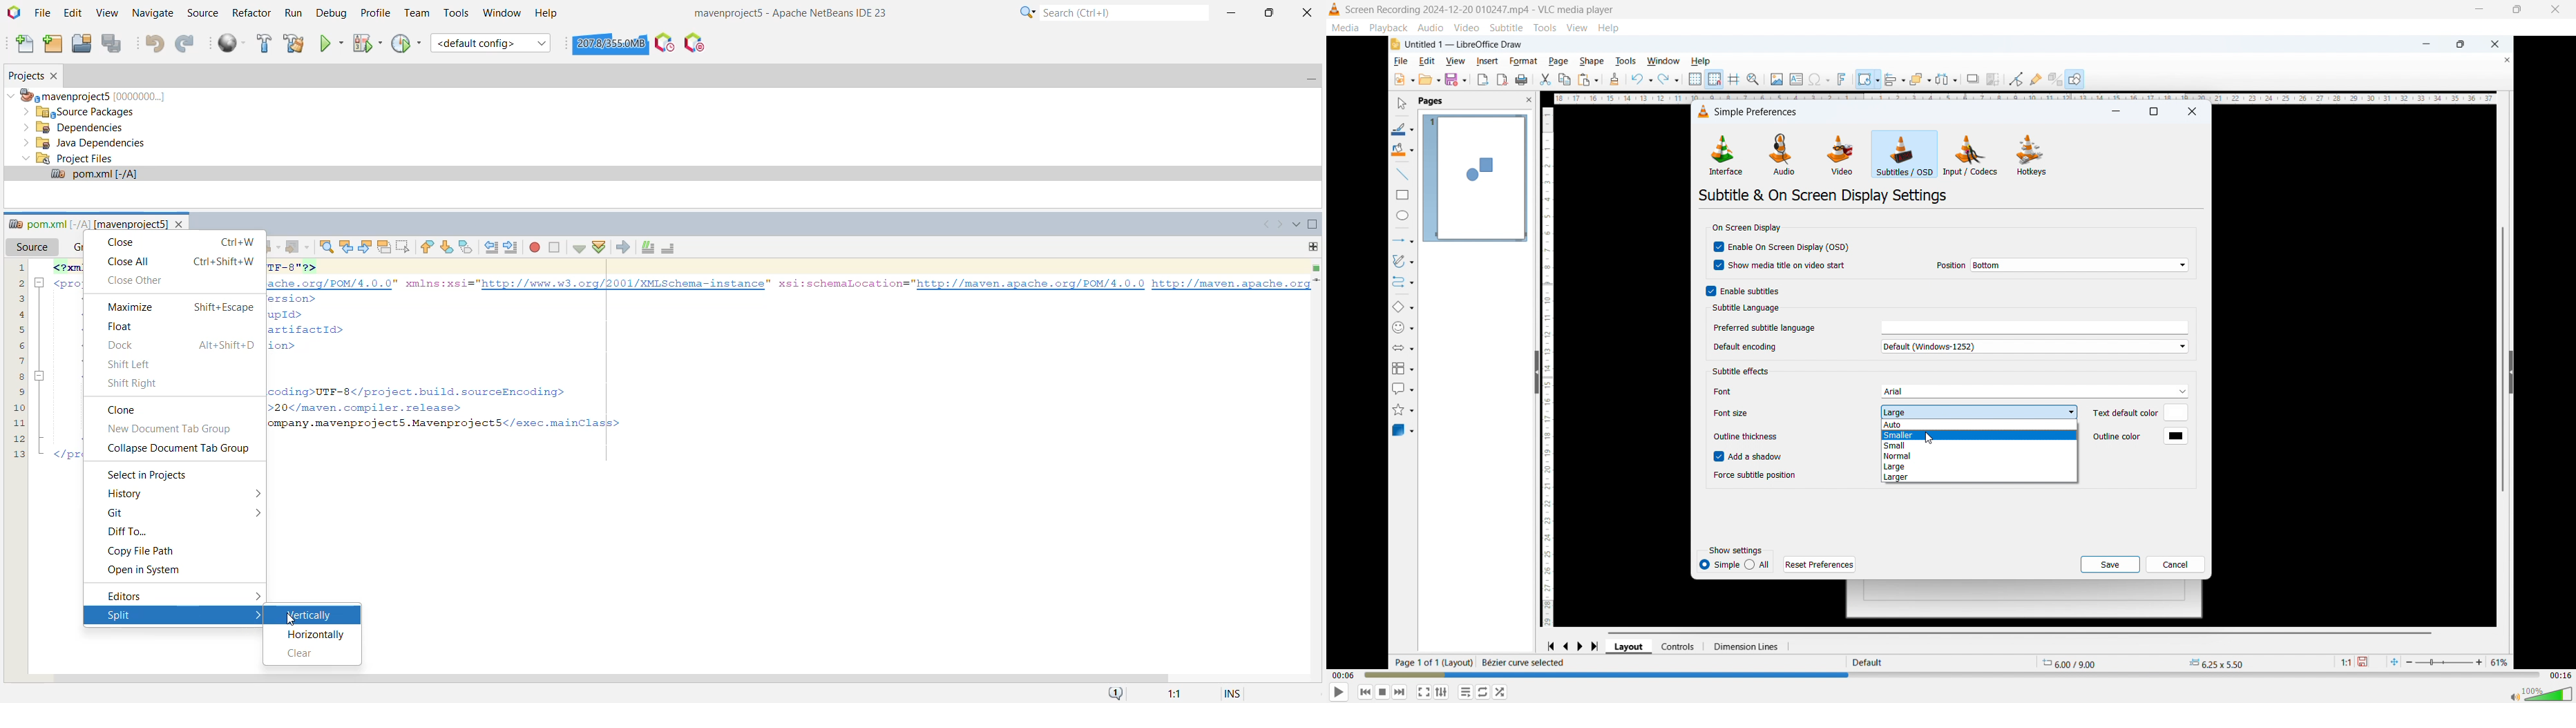 The image size is (2576, 728). I want to click on Outline thickness, so click(1746, 436).